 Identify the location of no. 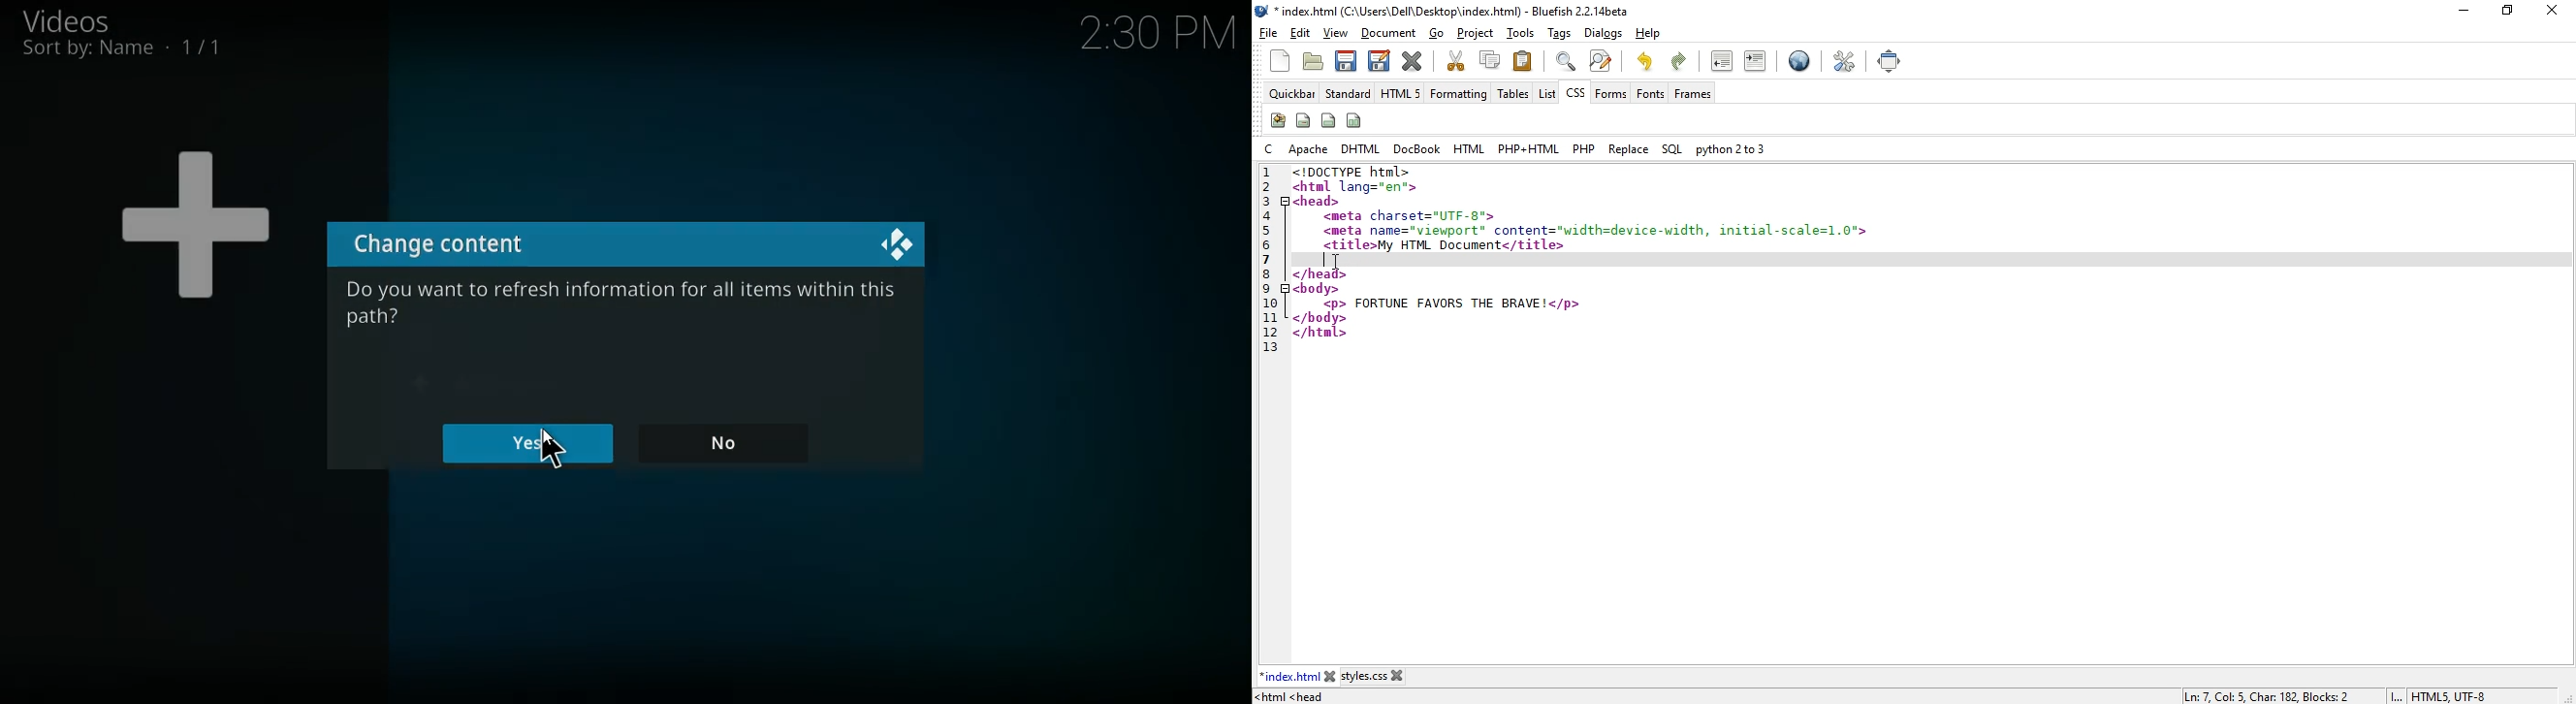
(729, 442).